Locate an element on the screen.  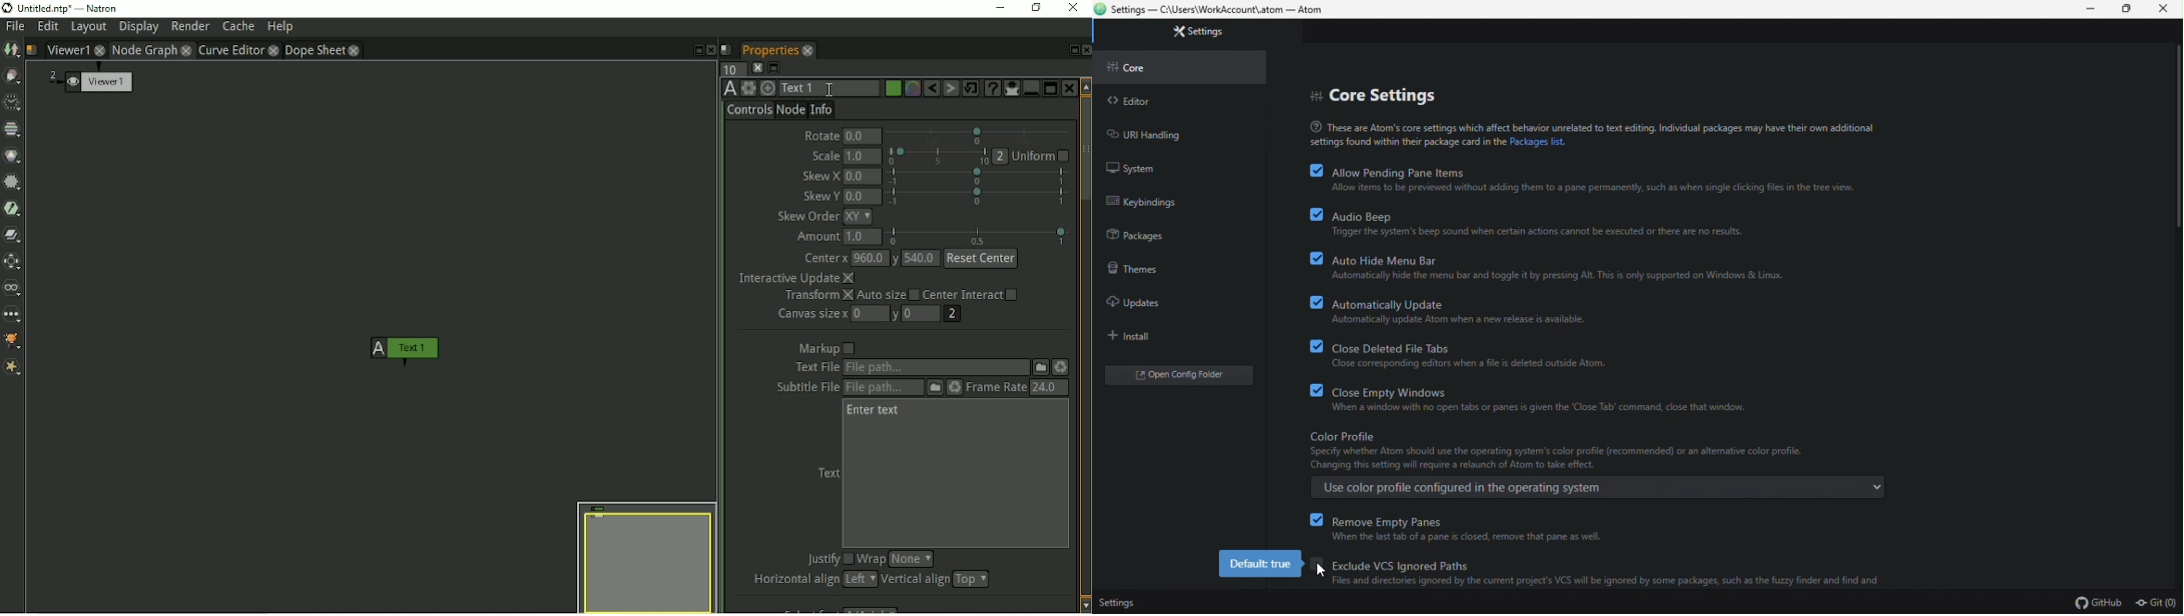
checkbox is located at coordinates (1309, 390).